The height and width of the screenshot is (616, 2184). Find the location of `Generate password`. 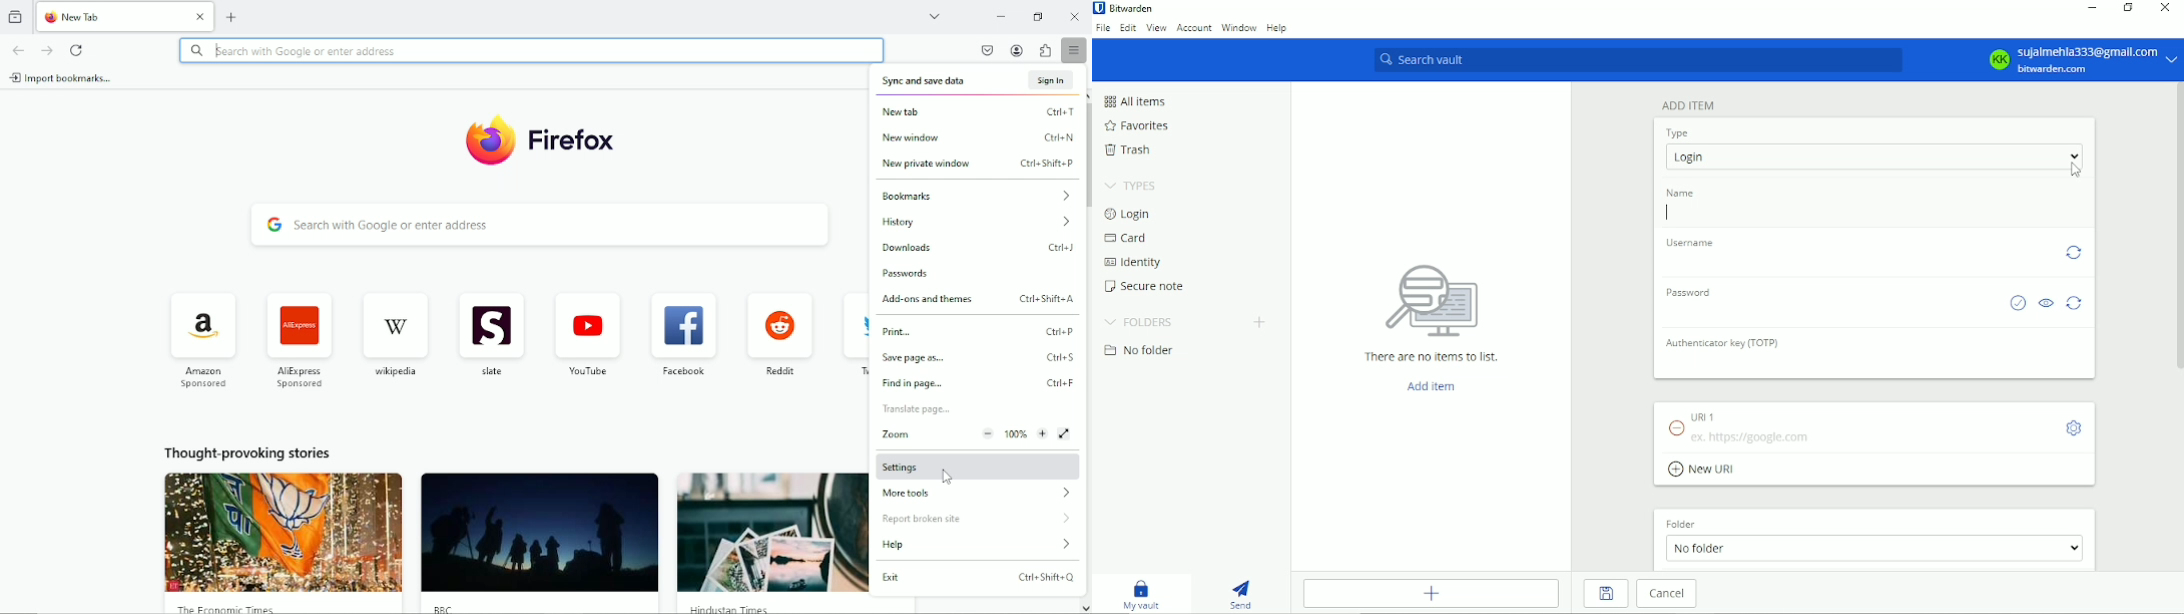

Generate password is located at coordinates (2073, 253).